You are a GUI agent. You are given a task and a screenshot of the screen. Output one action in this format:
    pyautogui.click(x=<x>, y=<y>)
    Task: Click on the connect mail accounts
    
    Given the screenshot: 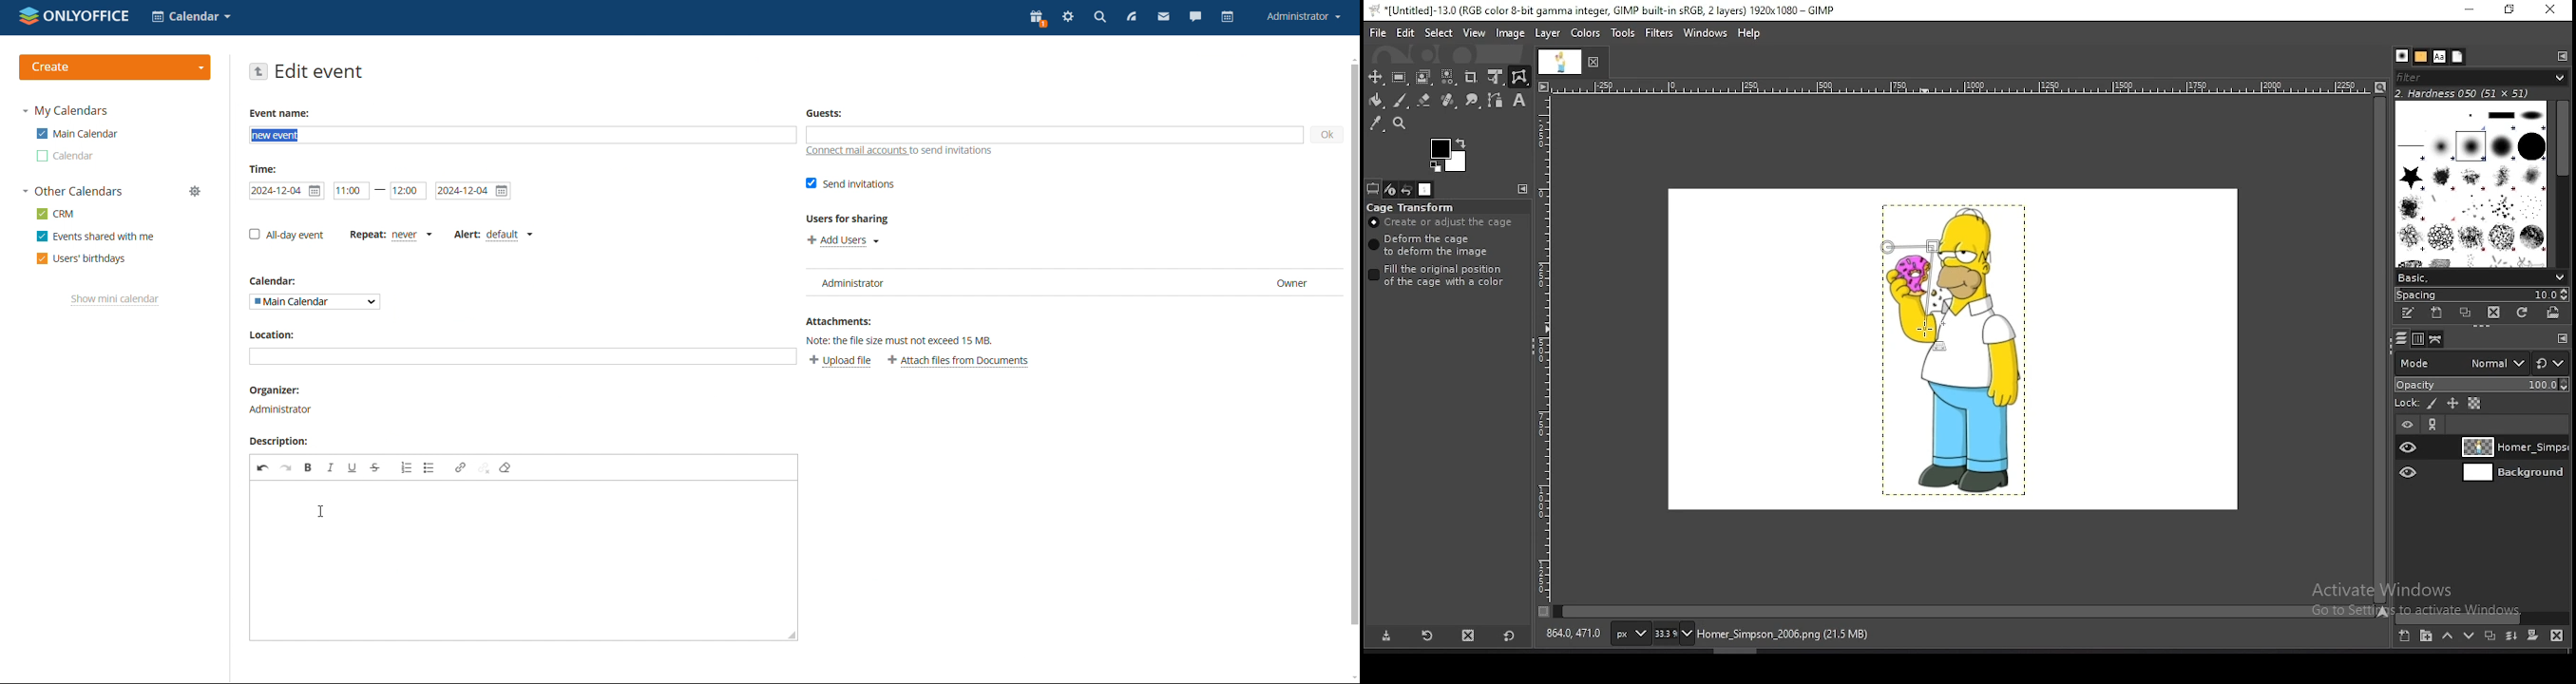 What is the action you would take?
    pyautogui.click(x=853, y=151)
    